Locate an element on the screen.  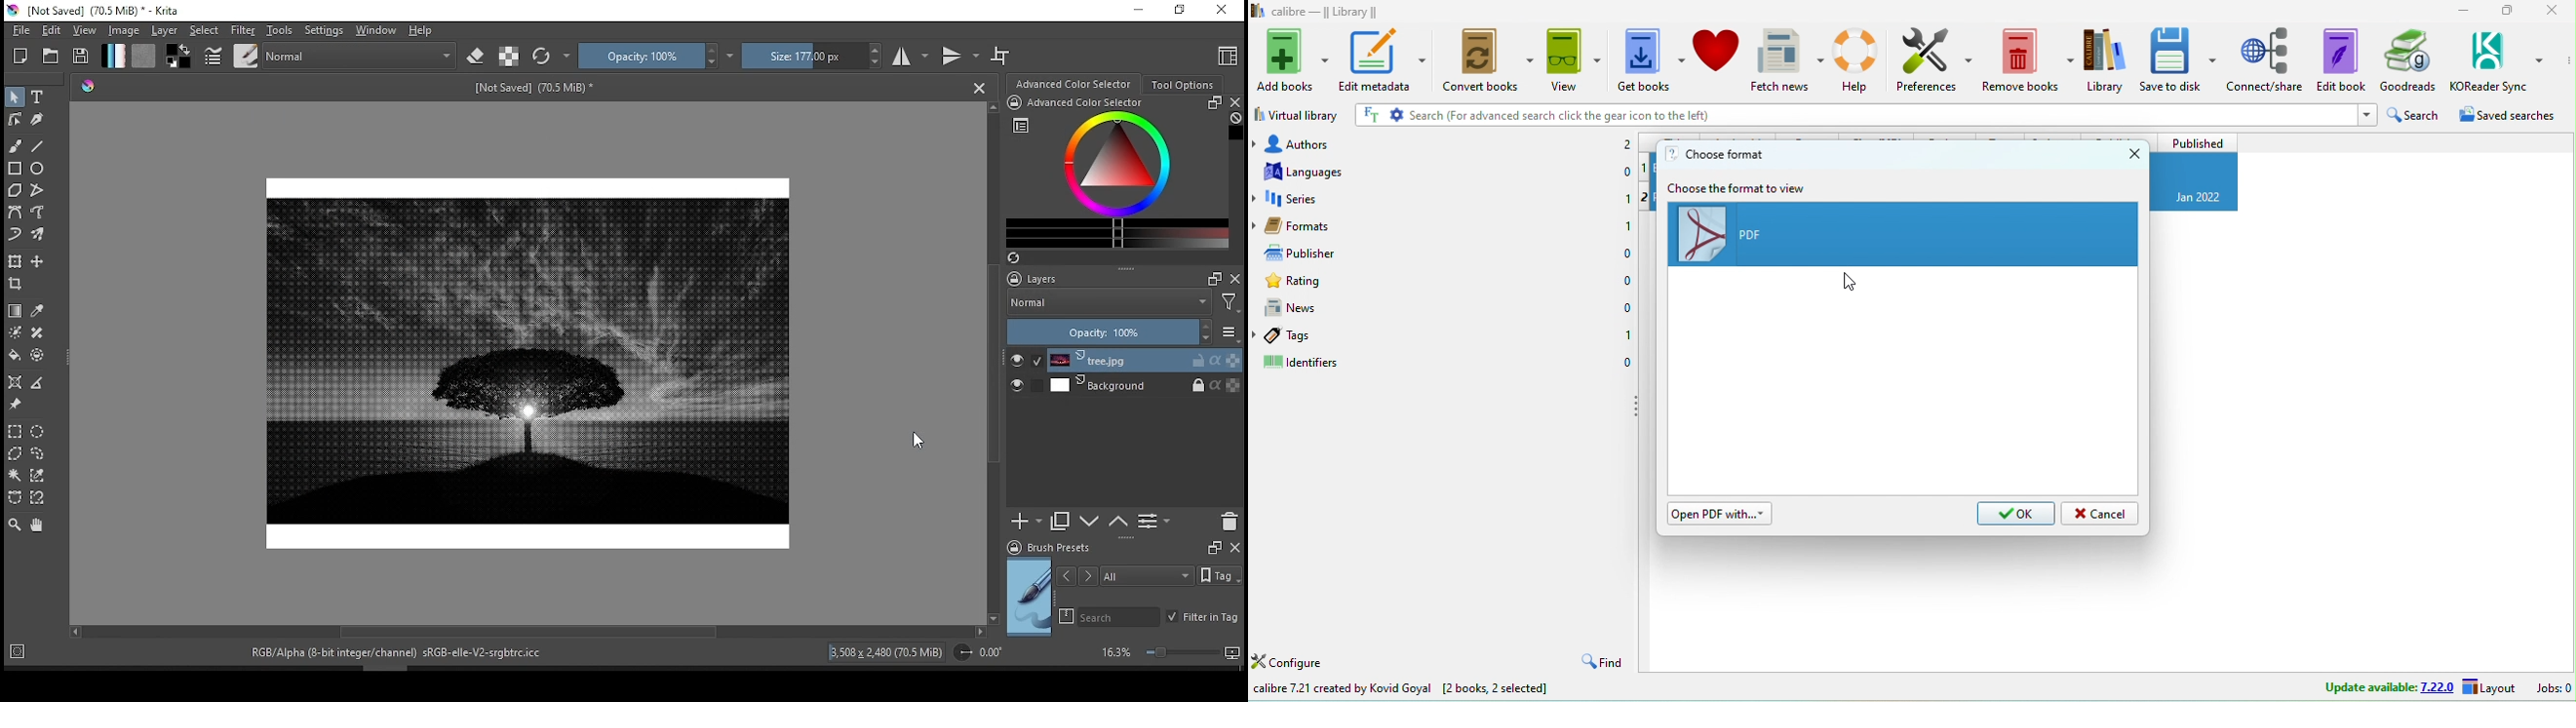
drop down is located at coordinates (1257, 199).